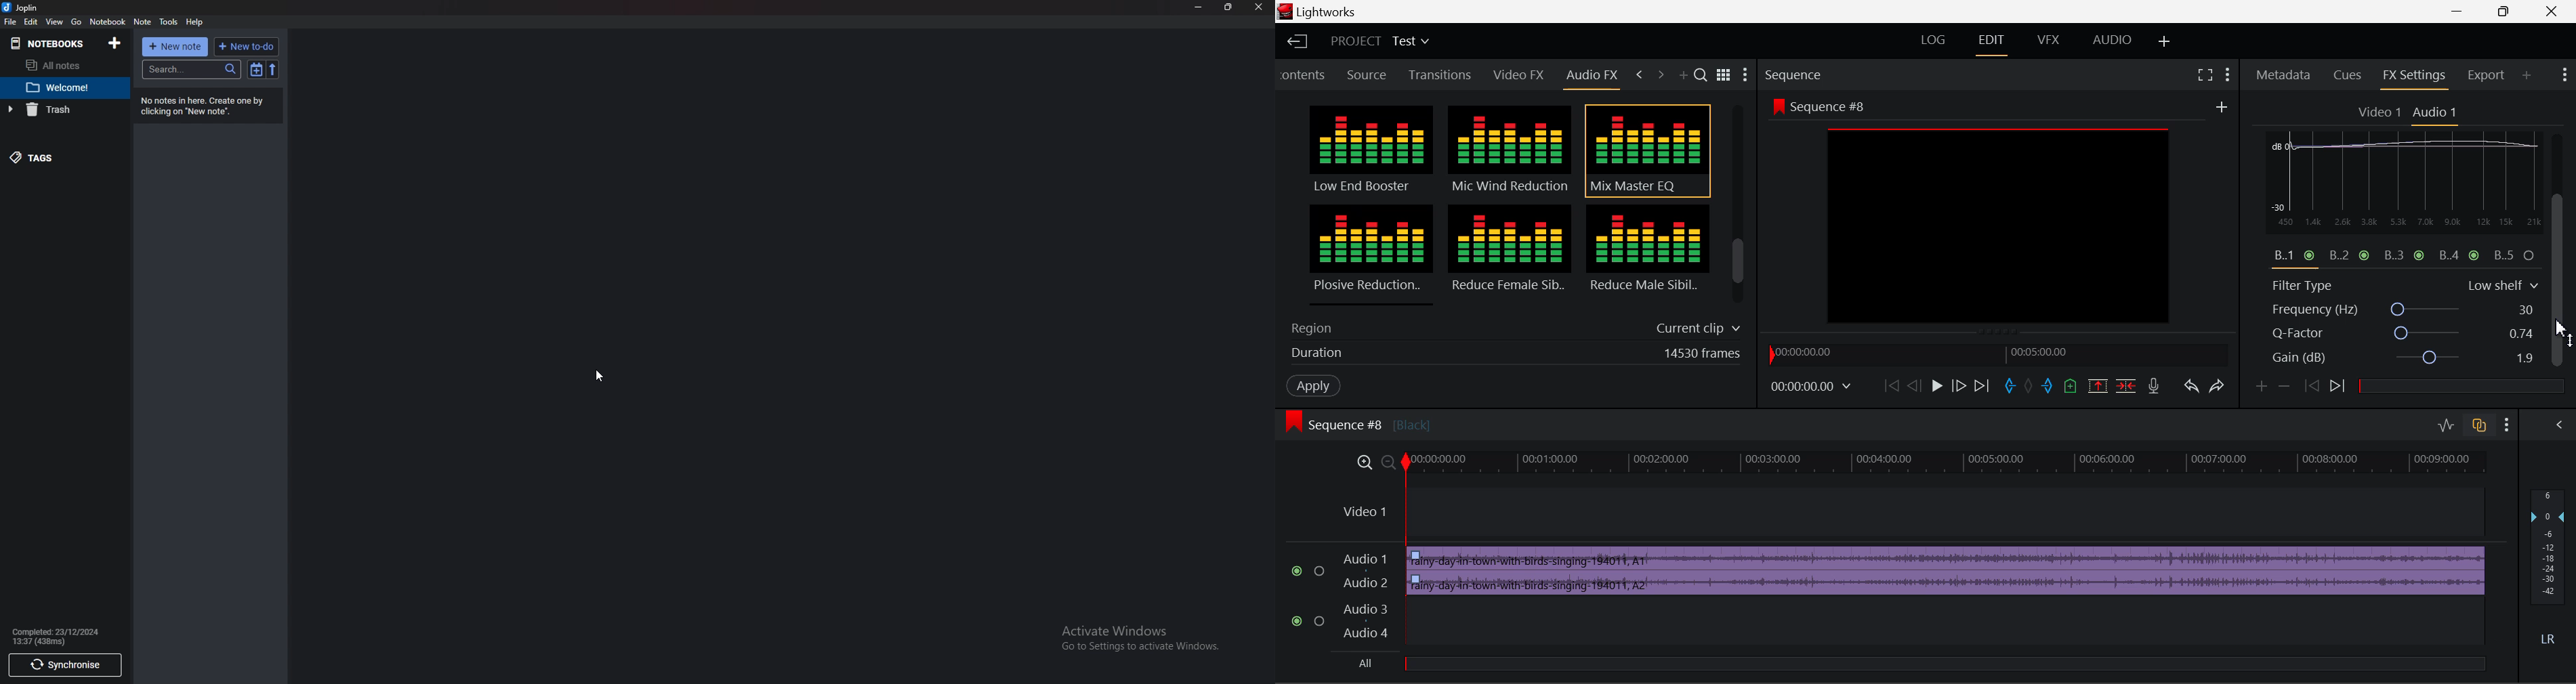 The width and height of the screenshot is (2576, 700). What do you see at coordinates (2396, 210) in the screenshot?
I see `EQ Graph` at bounding box center [2396, 210].